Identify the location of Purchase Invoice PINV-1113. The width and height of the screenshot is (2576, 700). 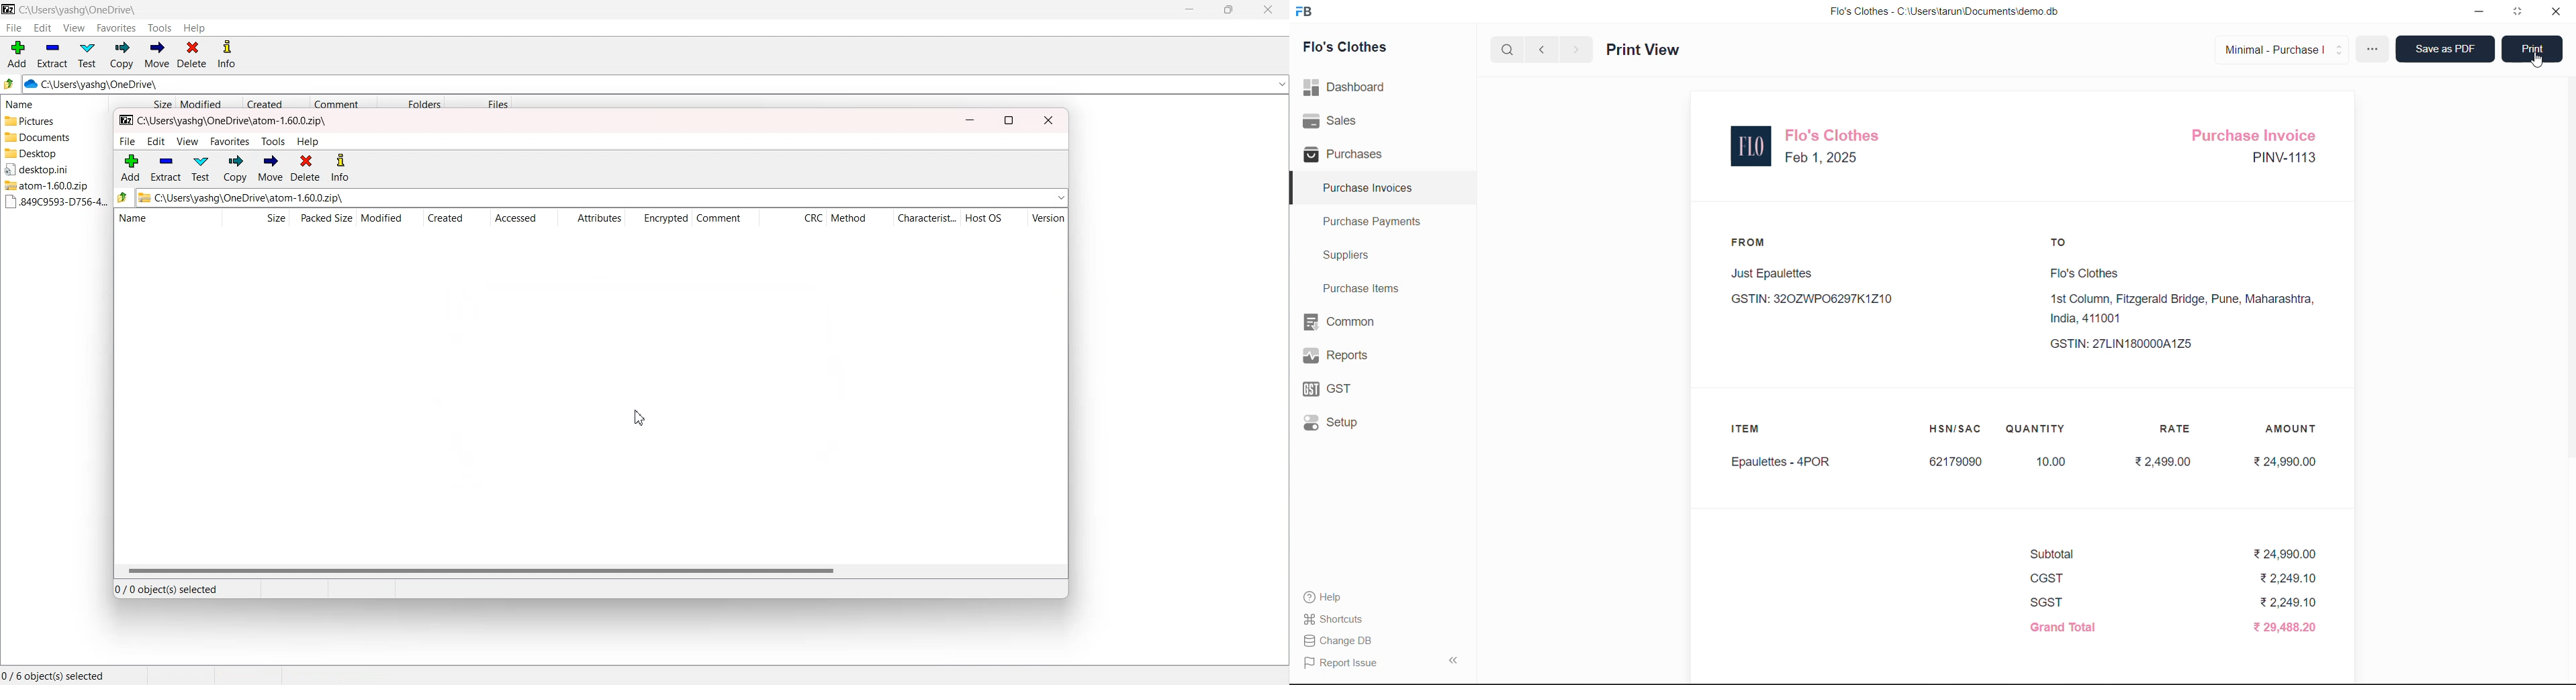
(2260, 148).